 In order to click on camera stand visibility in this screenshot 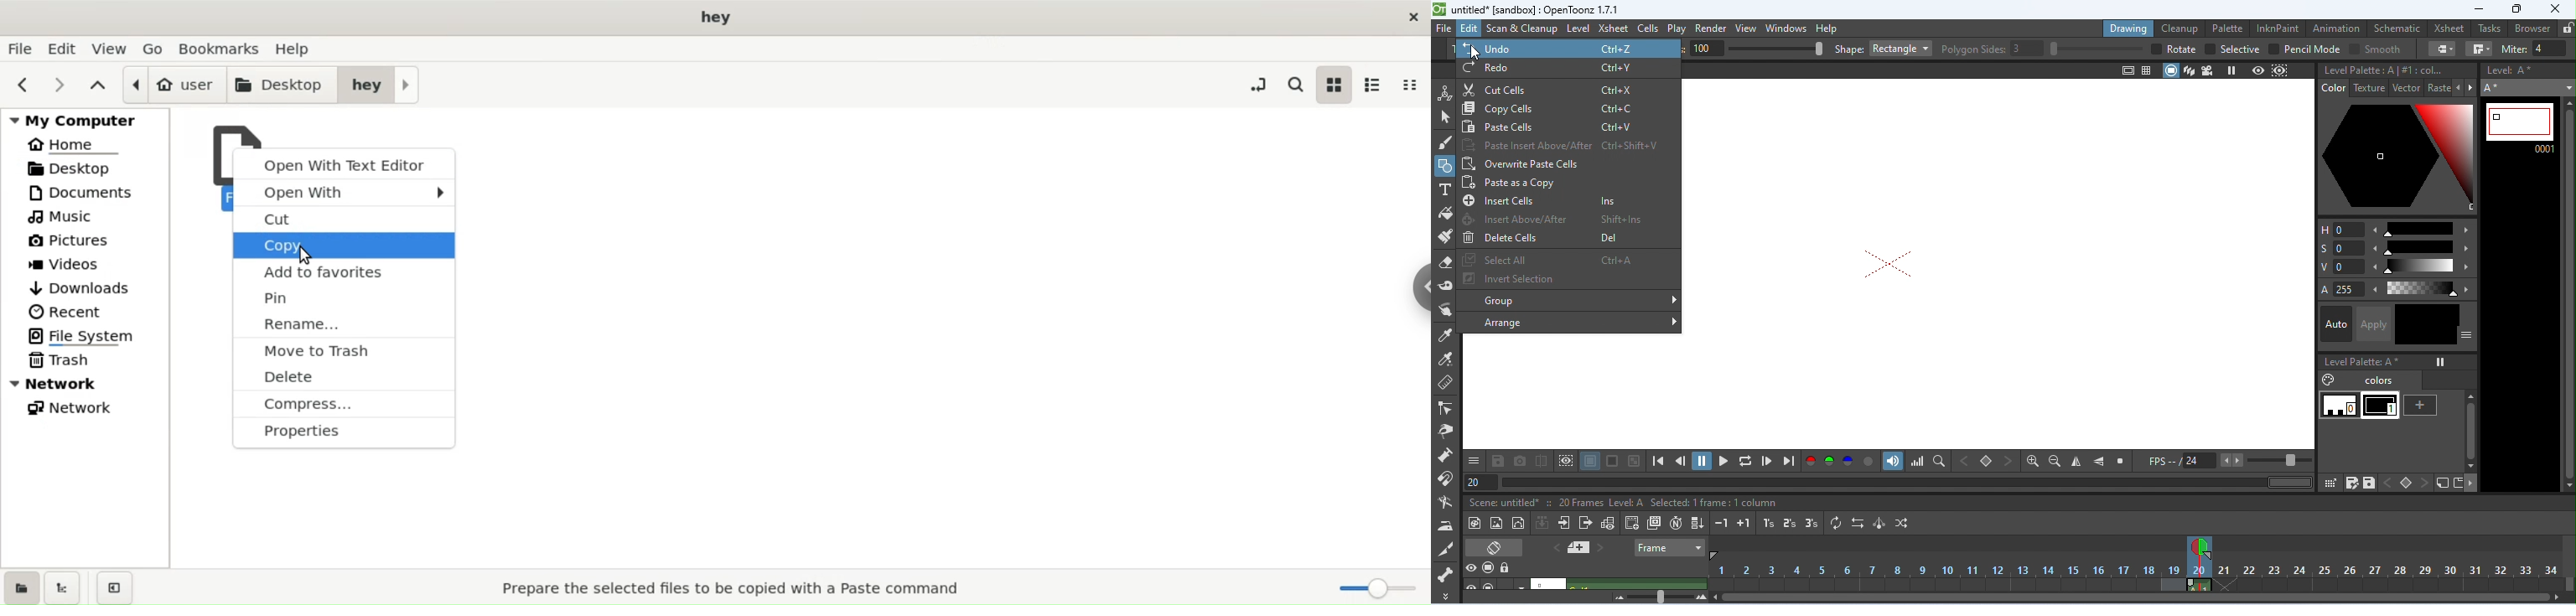, I will do `click(1493, 585)`.